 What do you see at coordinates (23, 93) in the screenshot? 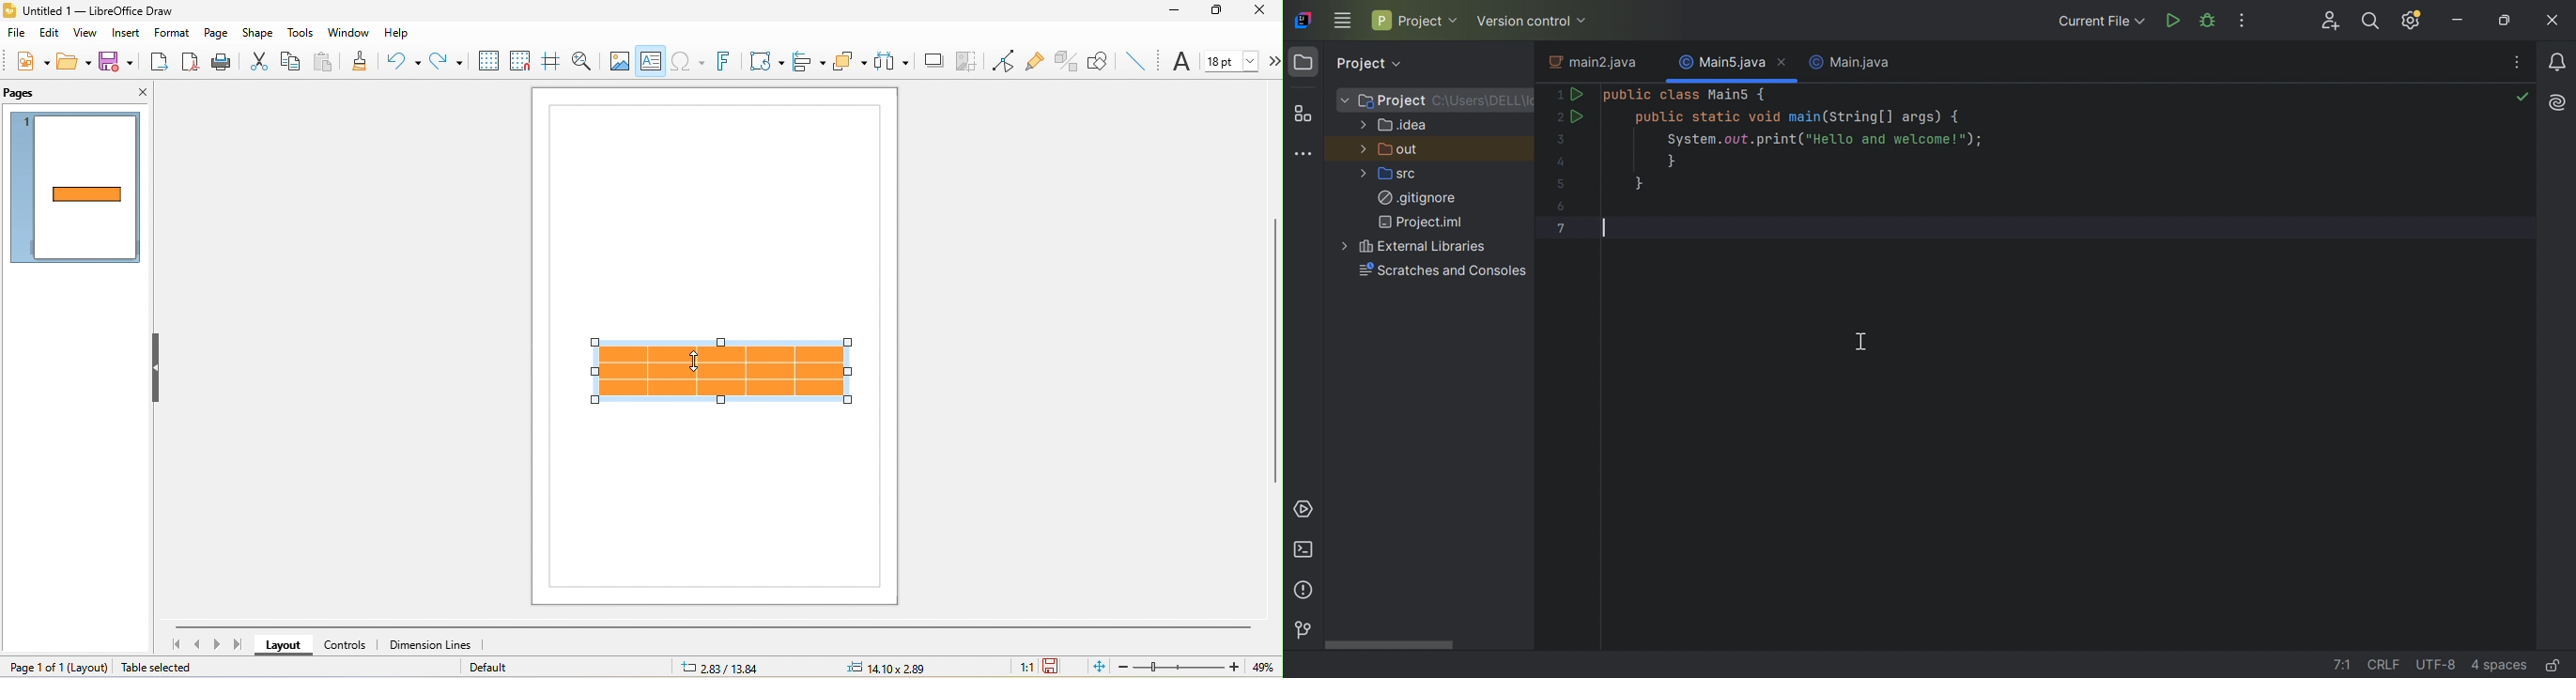
I see `pages` at bounding box center [23, 93].